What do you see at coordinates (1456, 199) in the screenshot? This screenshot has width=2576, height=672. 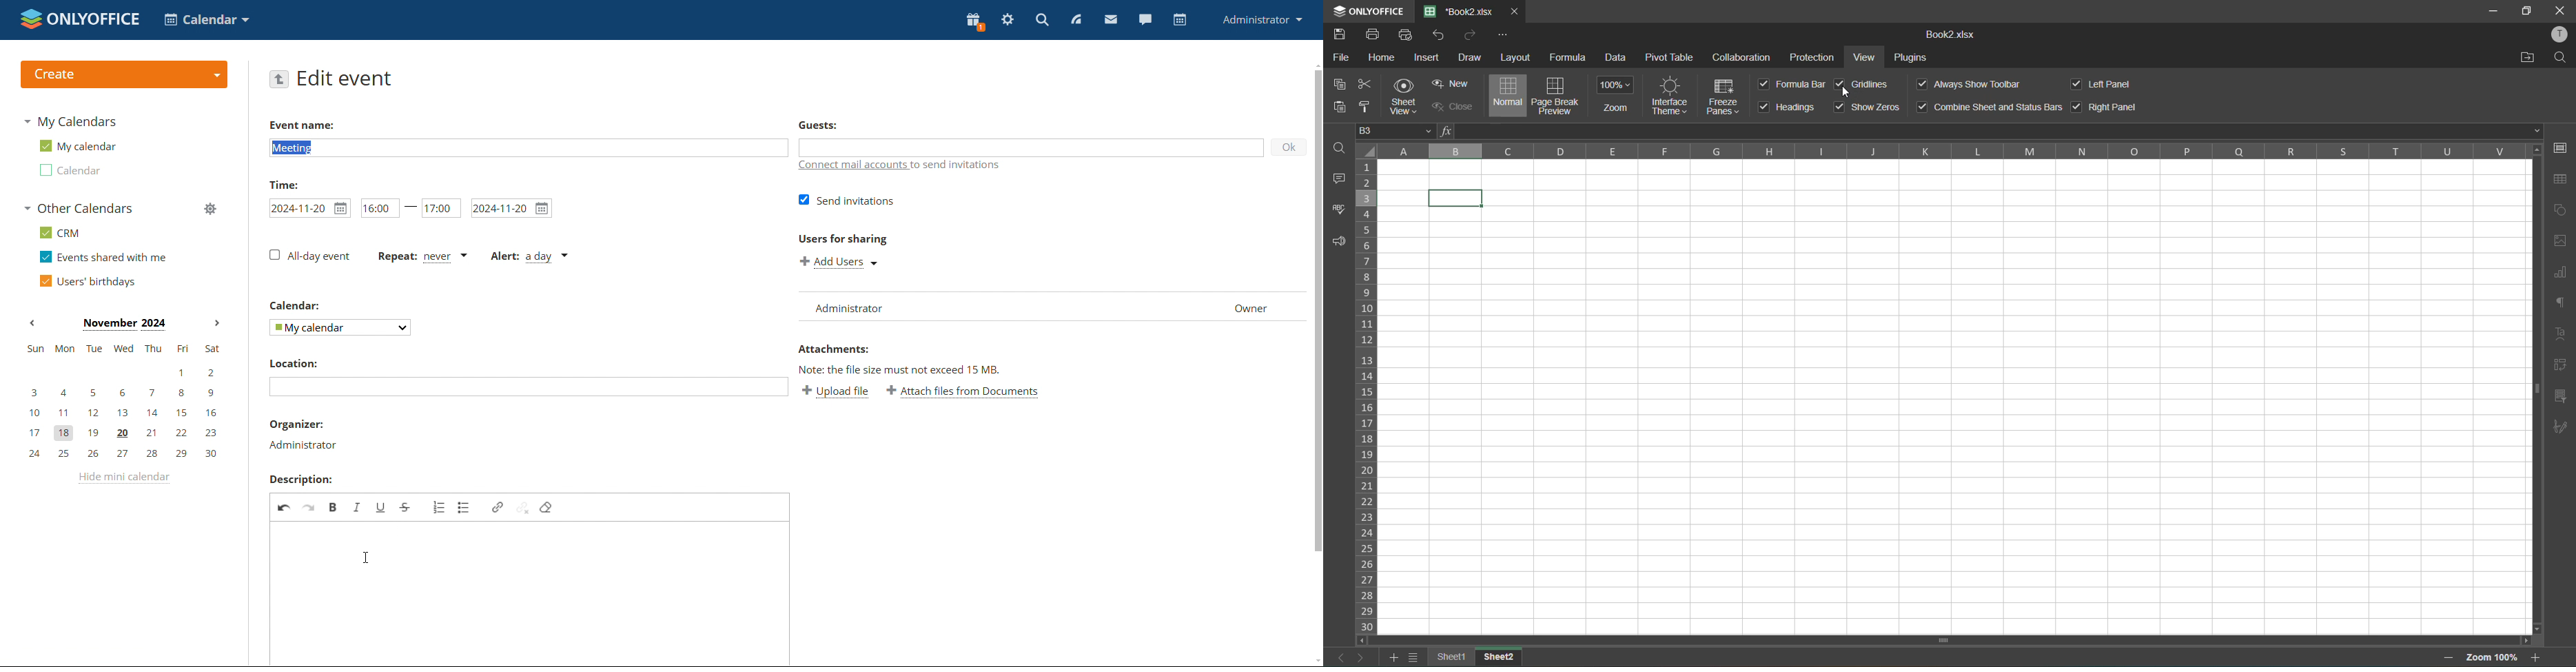 I see `cell` at bounding box center [1456, 199].